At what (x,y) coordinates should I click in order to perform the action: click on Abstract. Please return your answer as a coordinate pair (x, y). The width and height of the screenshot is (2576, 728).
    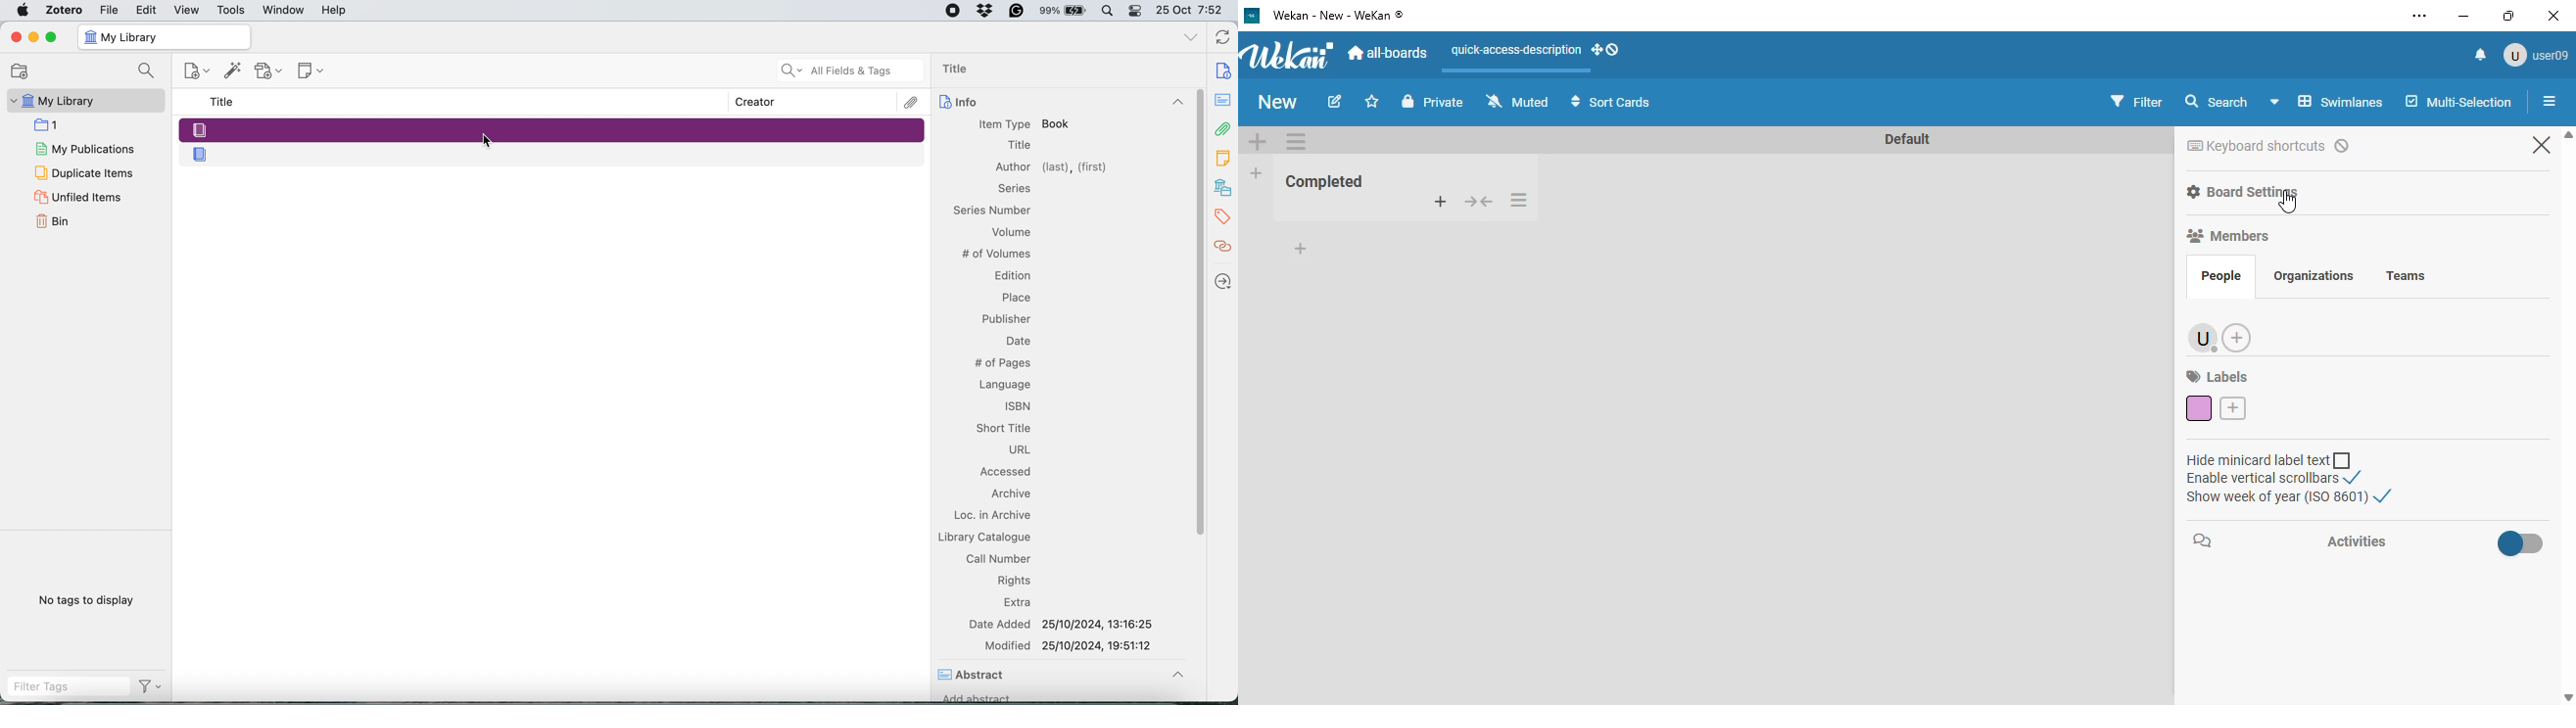
    Looking at the image, I should click on (974, 676).